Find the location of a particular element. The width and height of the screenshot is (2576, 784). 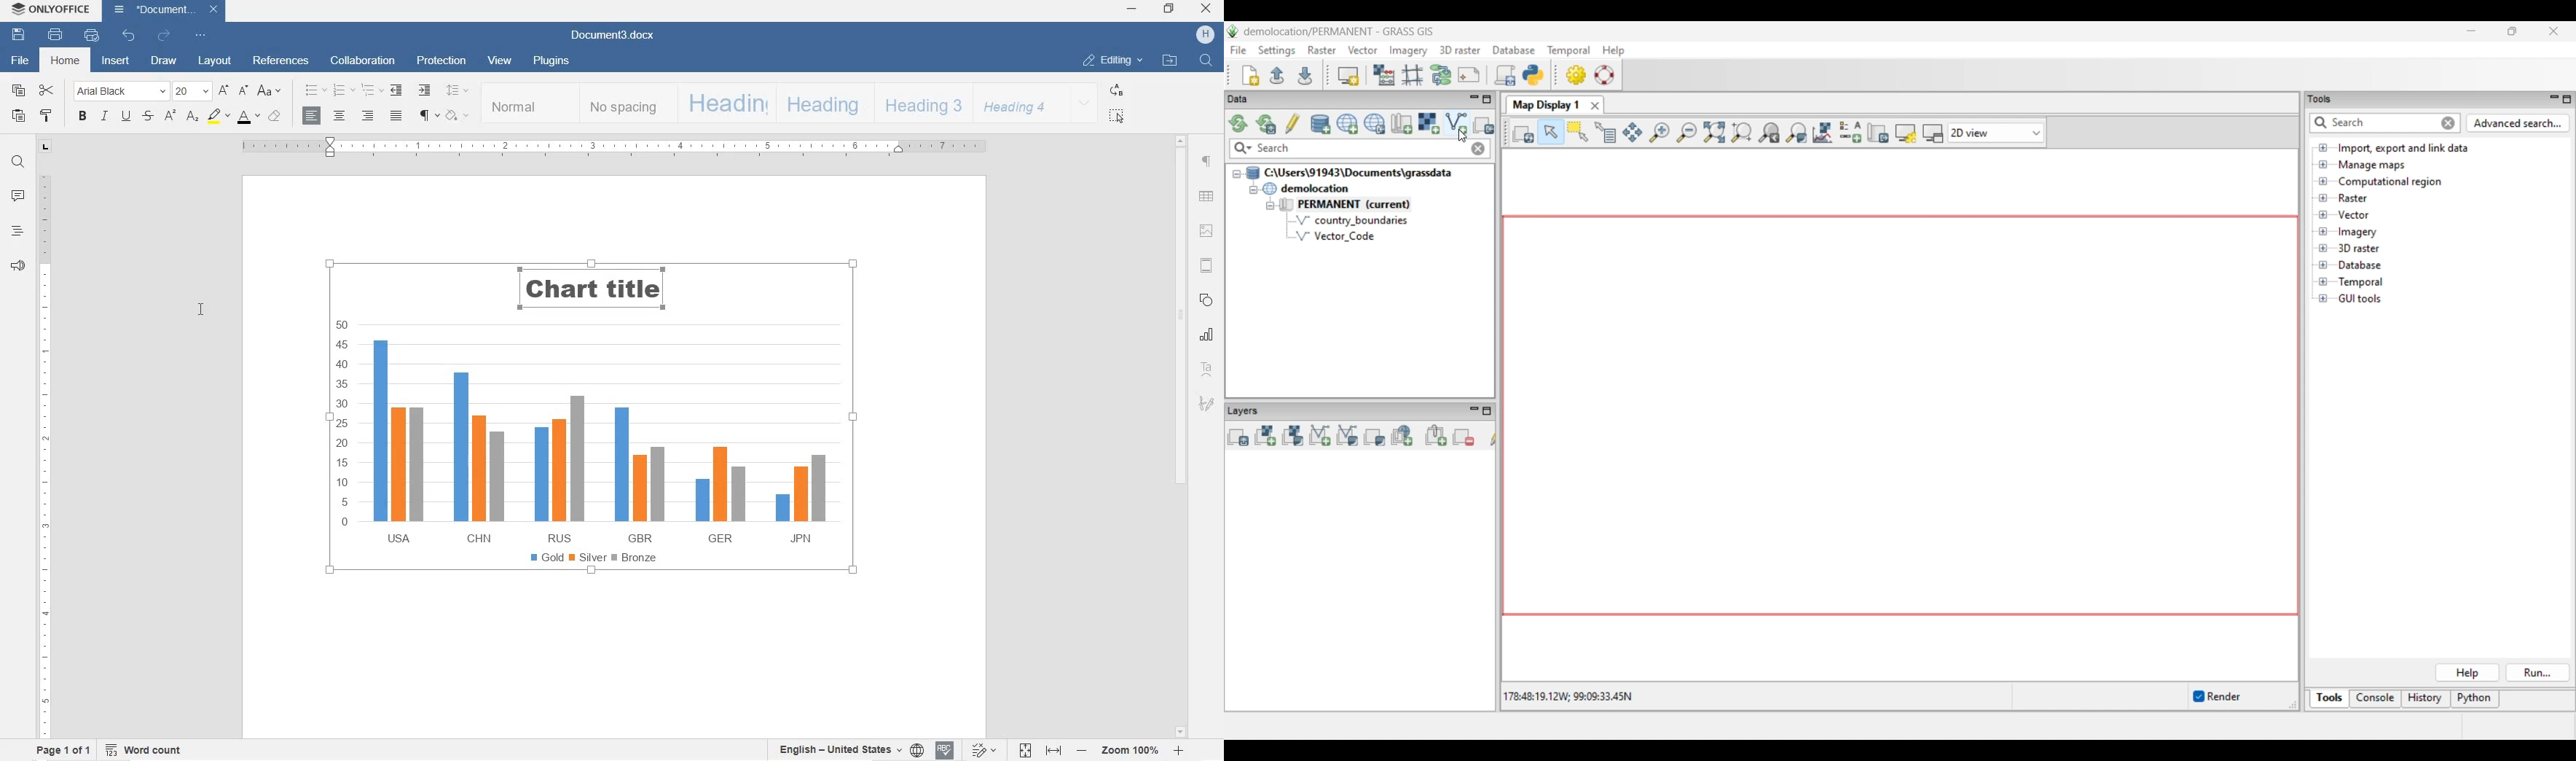

TABLE SETTINGS is located at coordinates (1206, 196).